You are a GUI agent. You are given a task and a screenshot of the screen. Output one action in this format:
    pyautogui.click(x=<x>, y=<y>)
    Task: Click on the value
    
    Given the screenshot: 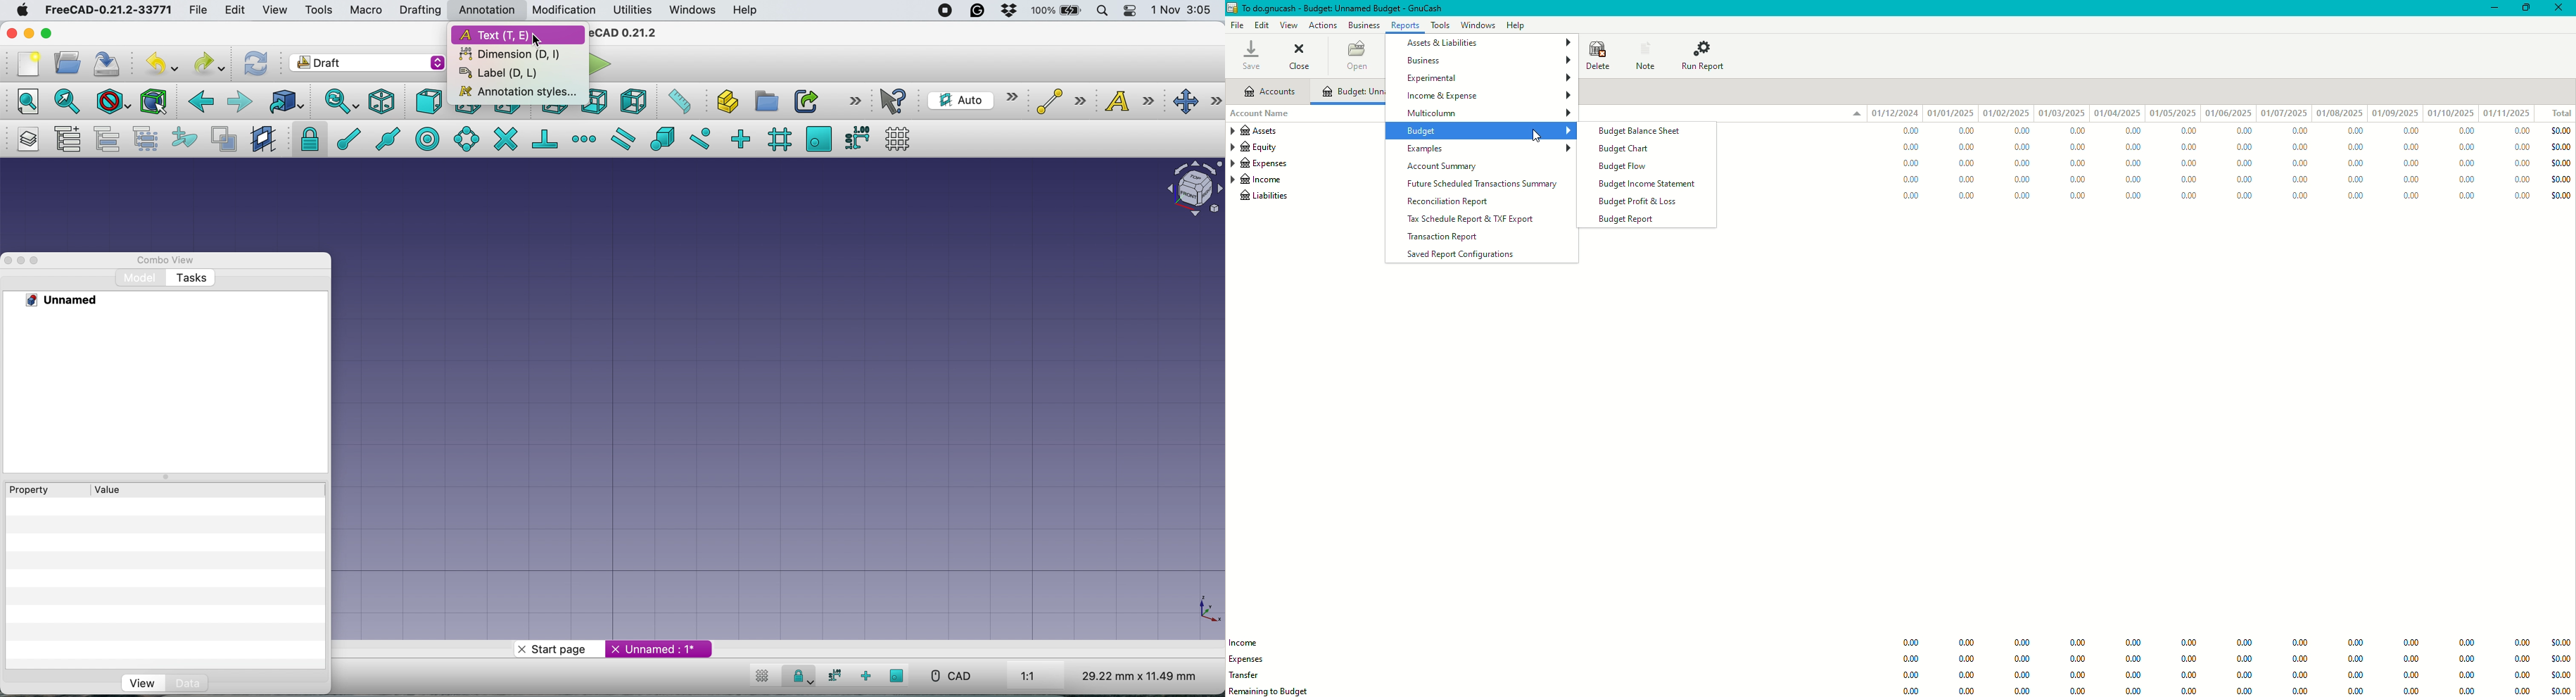 What is the action you would take?
    pyautogui.click(x=106, y=490)
    